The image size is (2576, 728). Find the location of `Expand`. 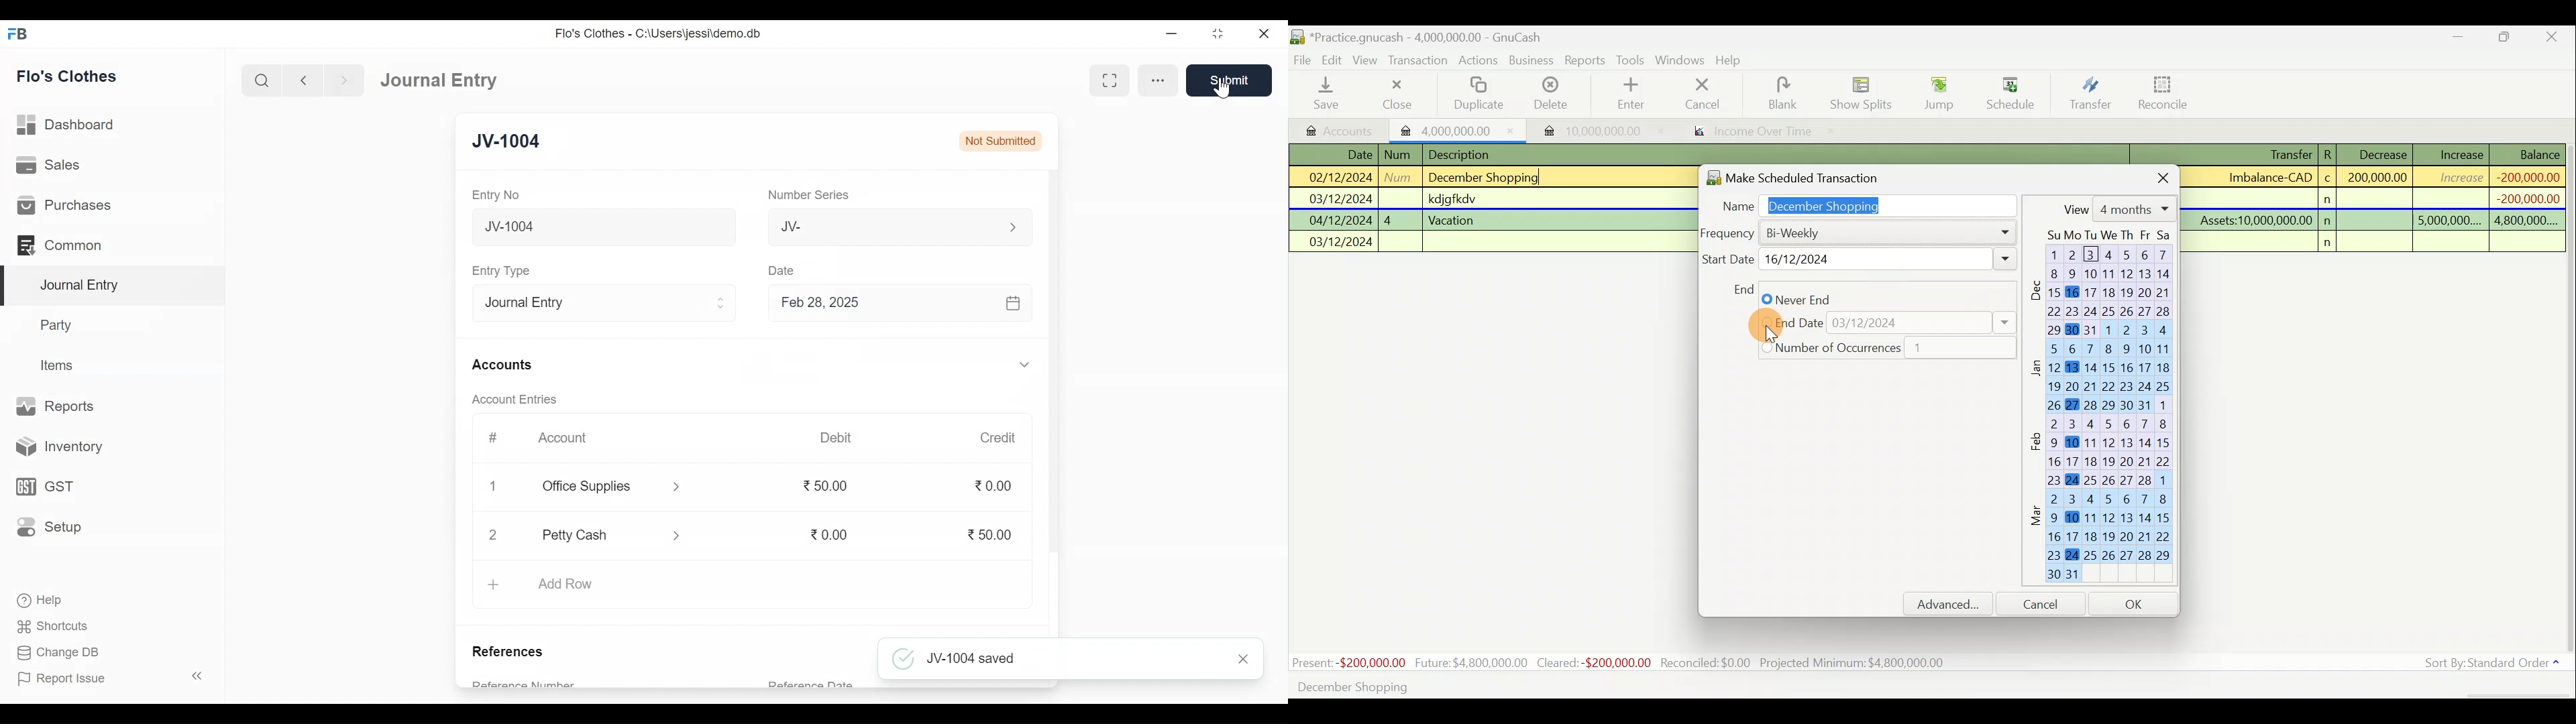

Expand is located at coordinates (1024, 364).